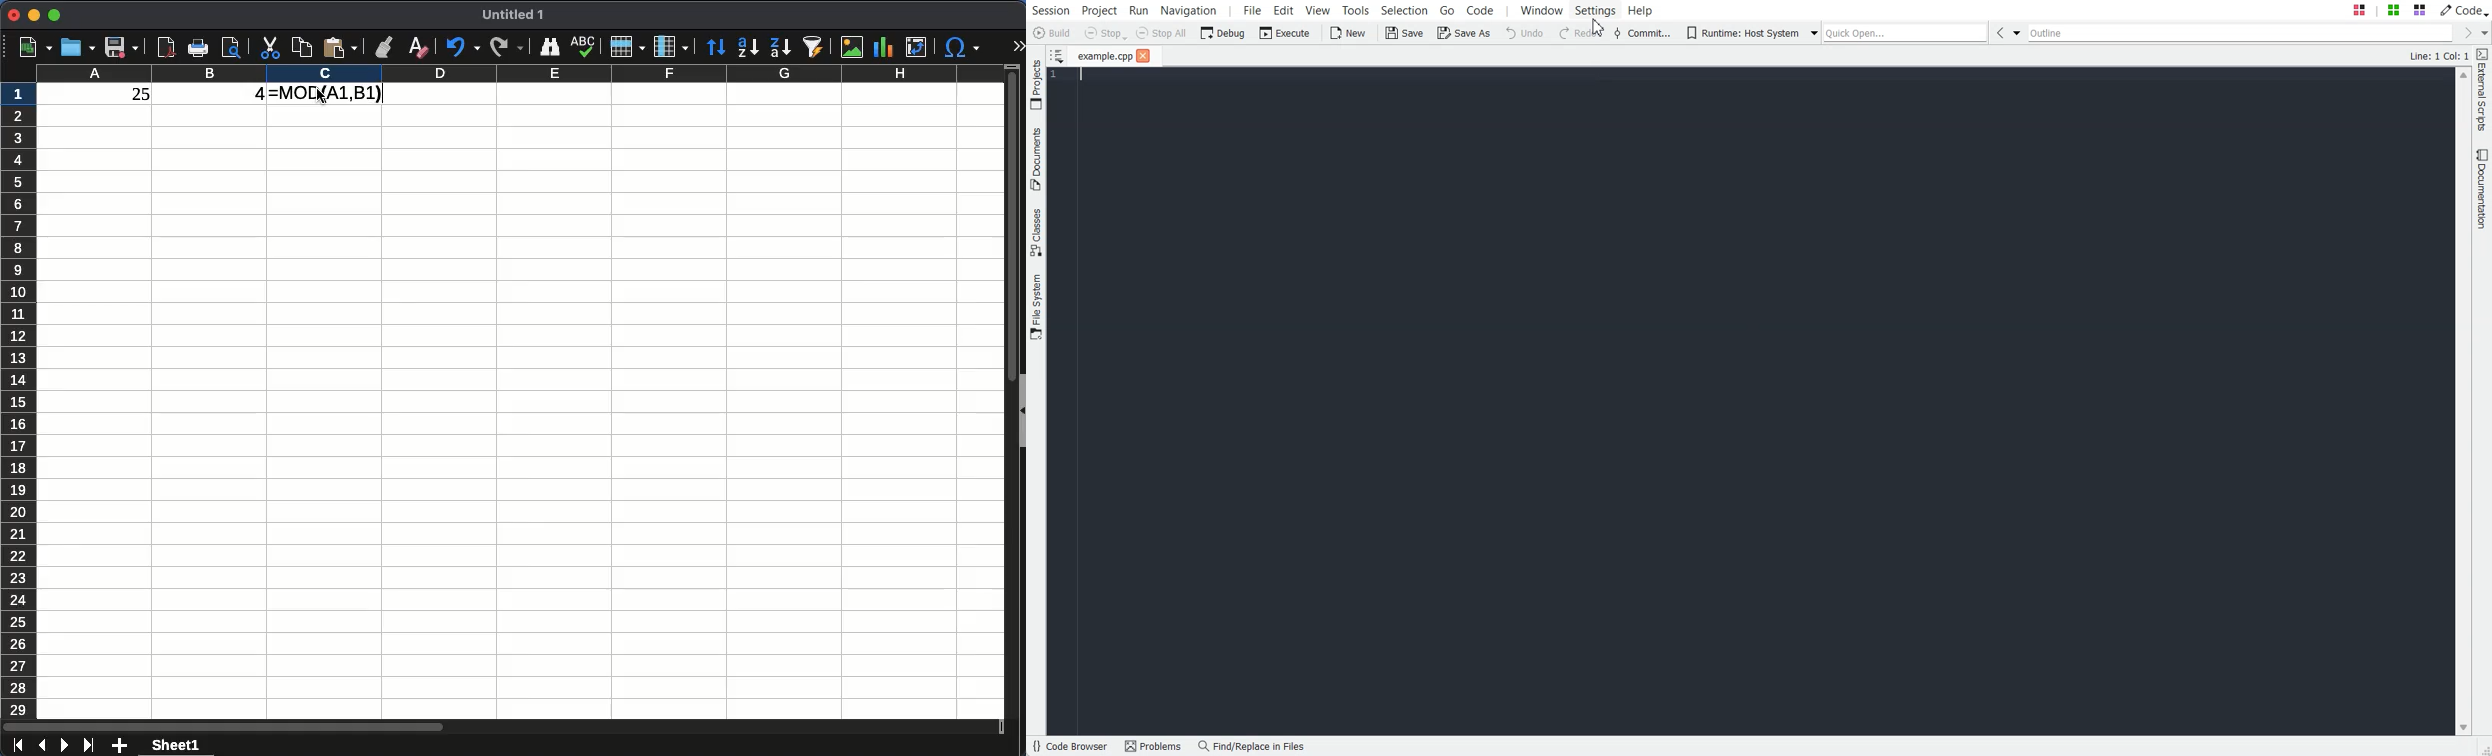  Describe the element at coordinates (780, 47) in the screenshot. I see `sort descending` at that location.